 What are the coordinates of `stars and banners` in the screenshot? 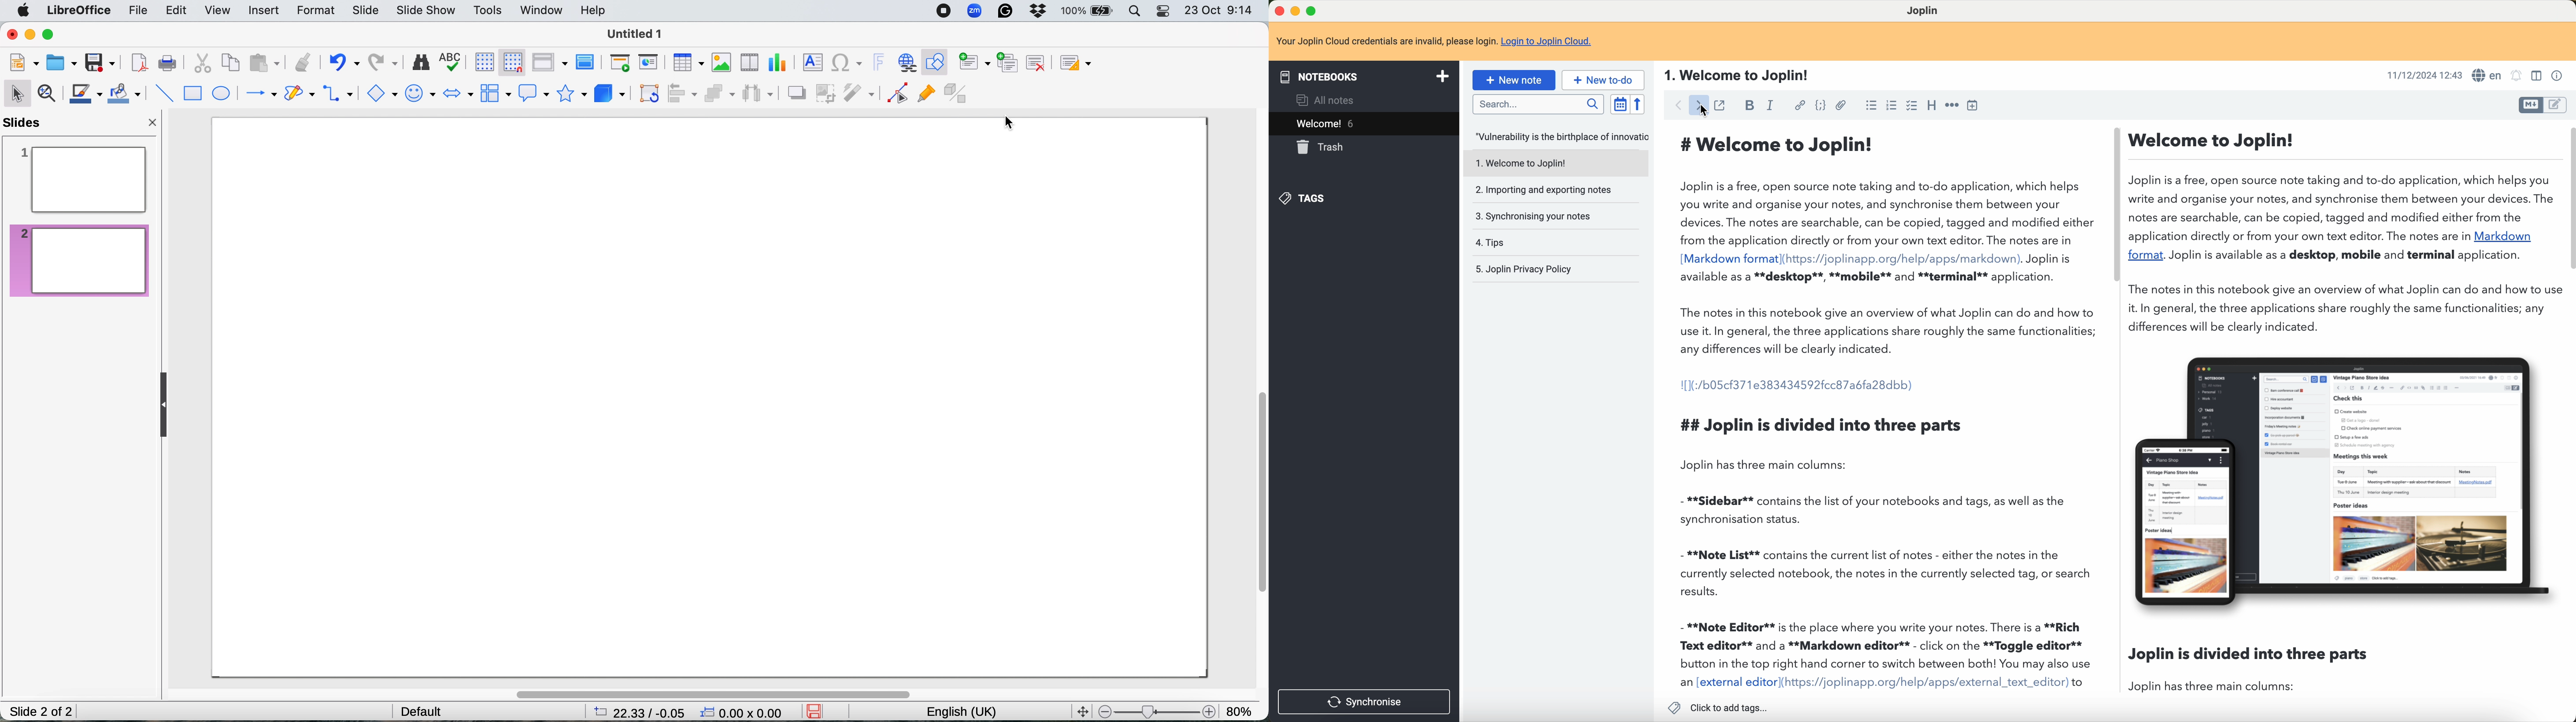 It's located at (574, 95).